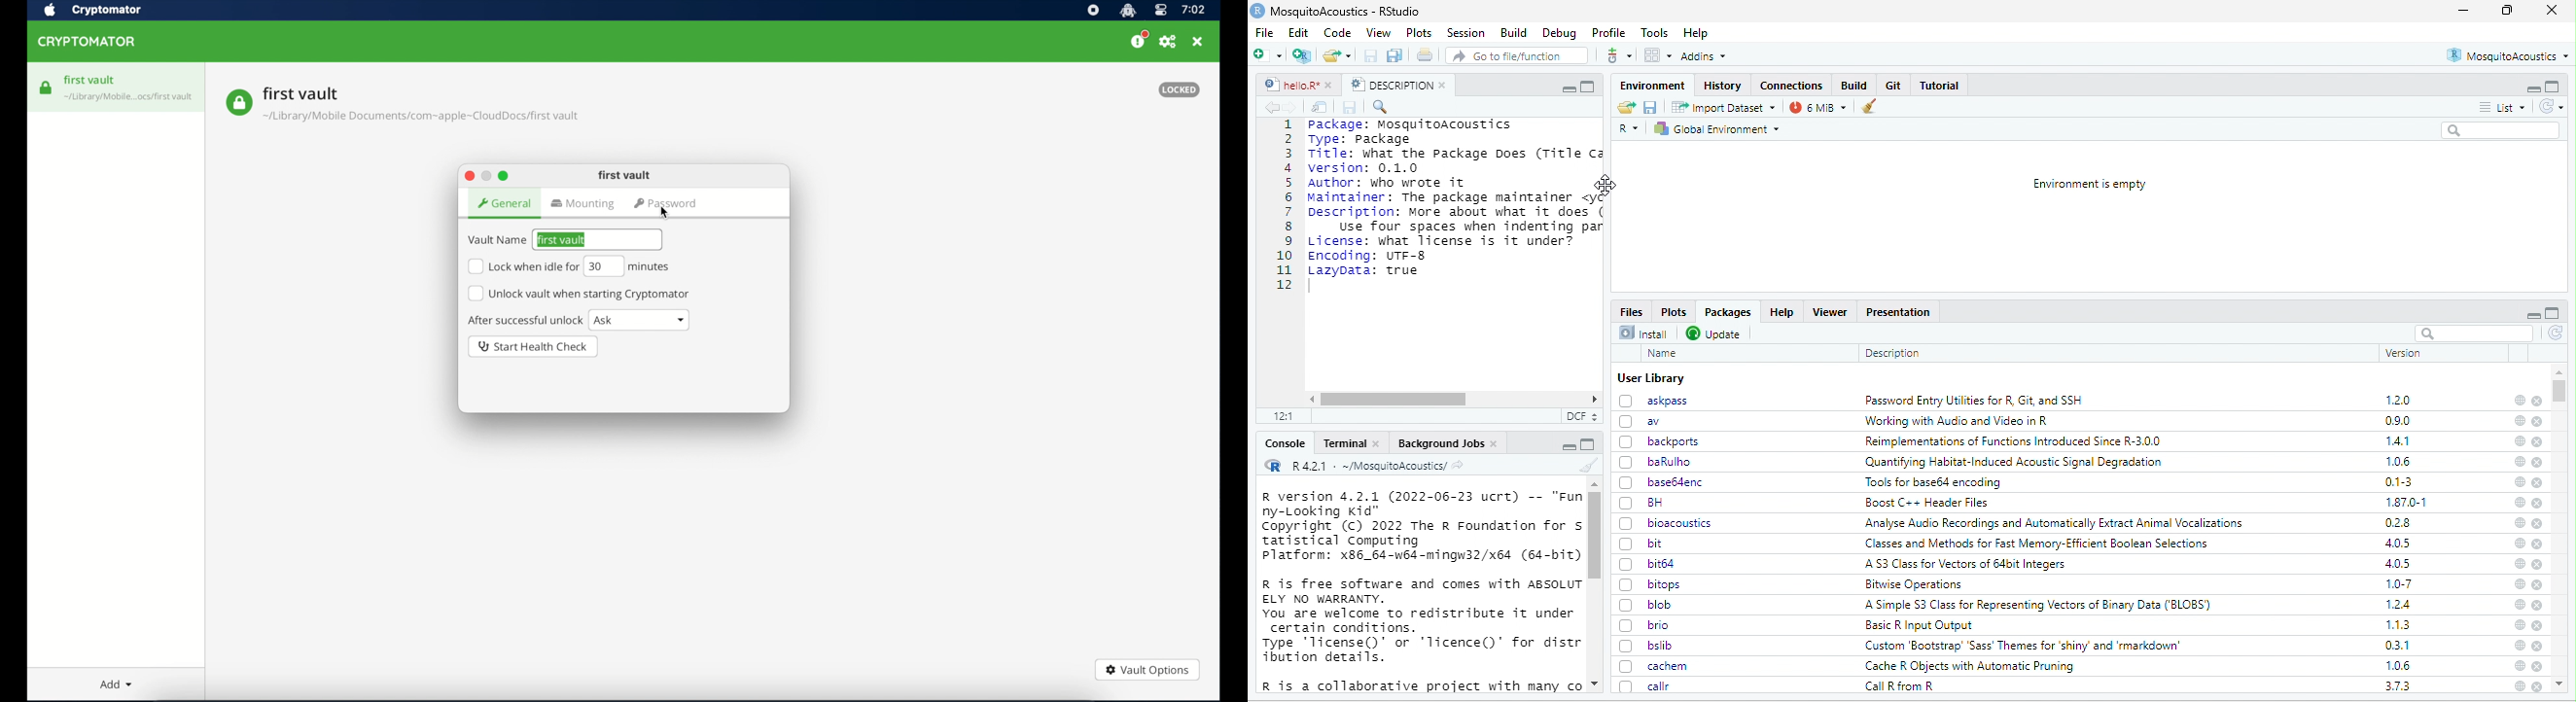 The image size is (2576, 728). I want to click on Terminal, so click(1350, 442).